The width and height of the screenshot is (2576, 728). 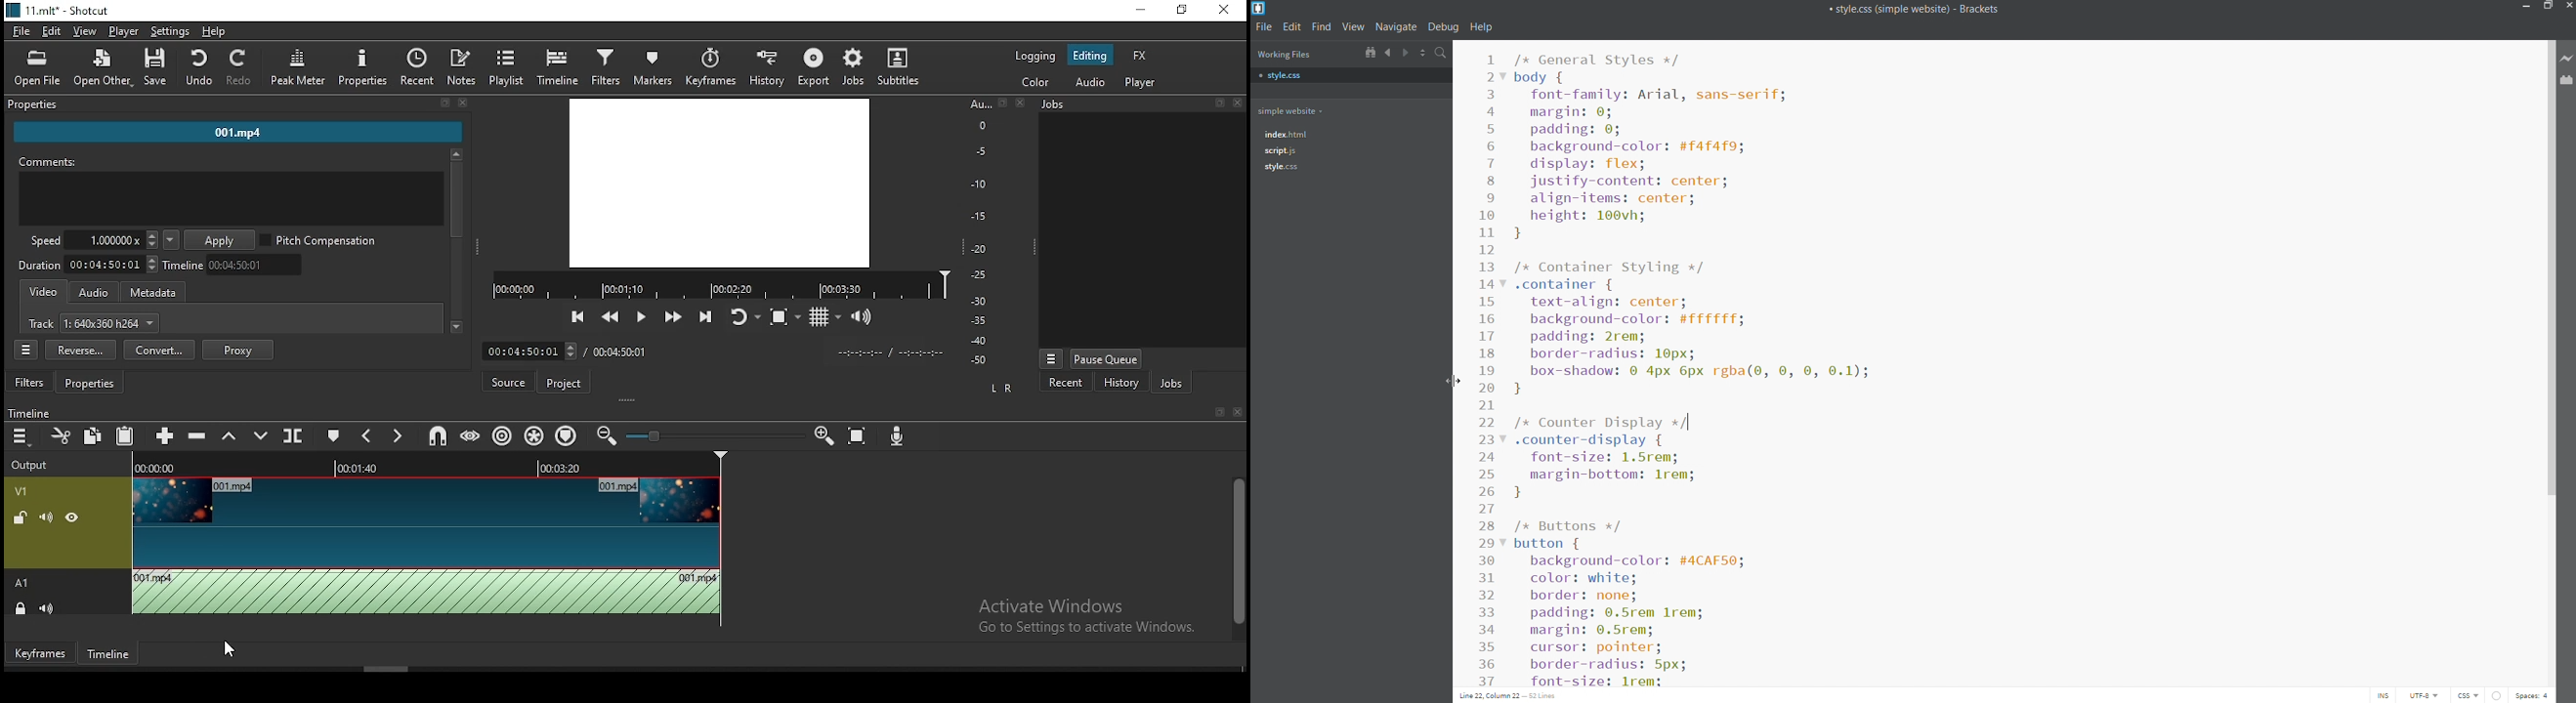 What do you see at coordinates (155, 291) in the screenshot?
I see `metadata` at bounding box center [155, 291].